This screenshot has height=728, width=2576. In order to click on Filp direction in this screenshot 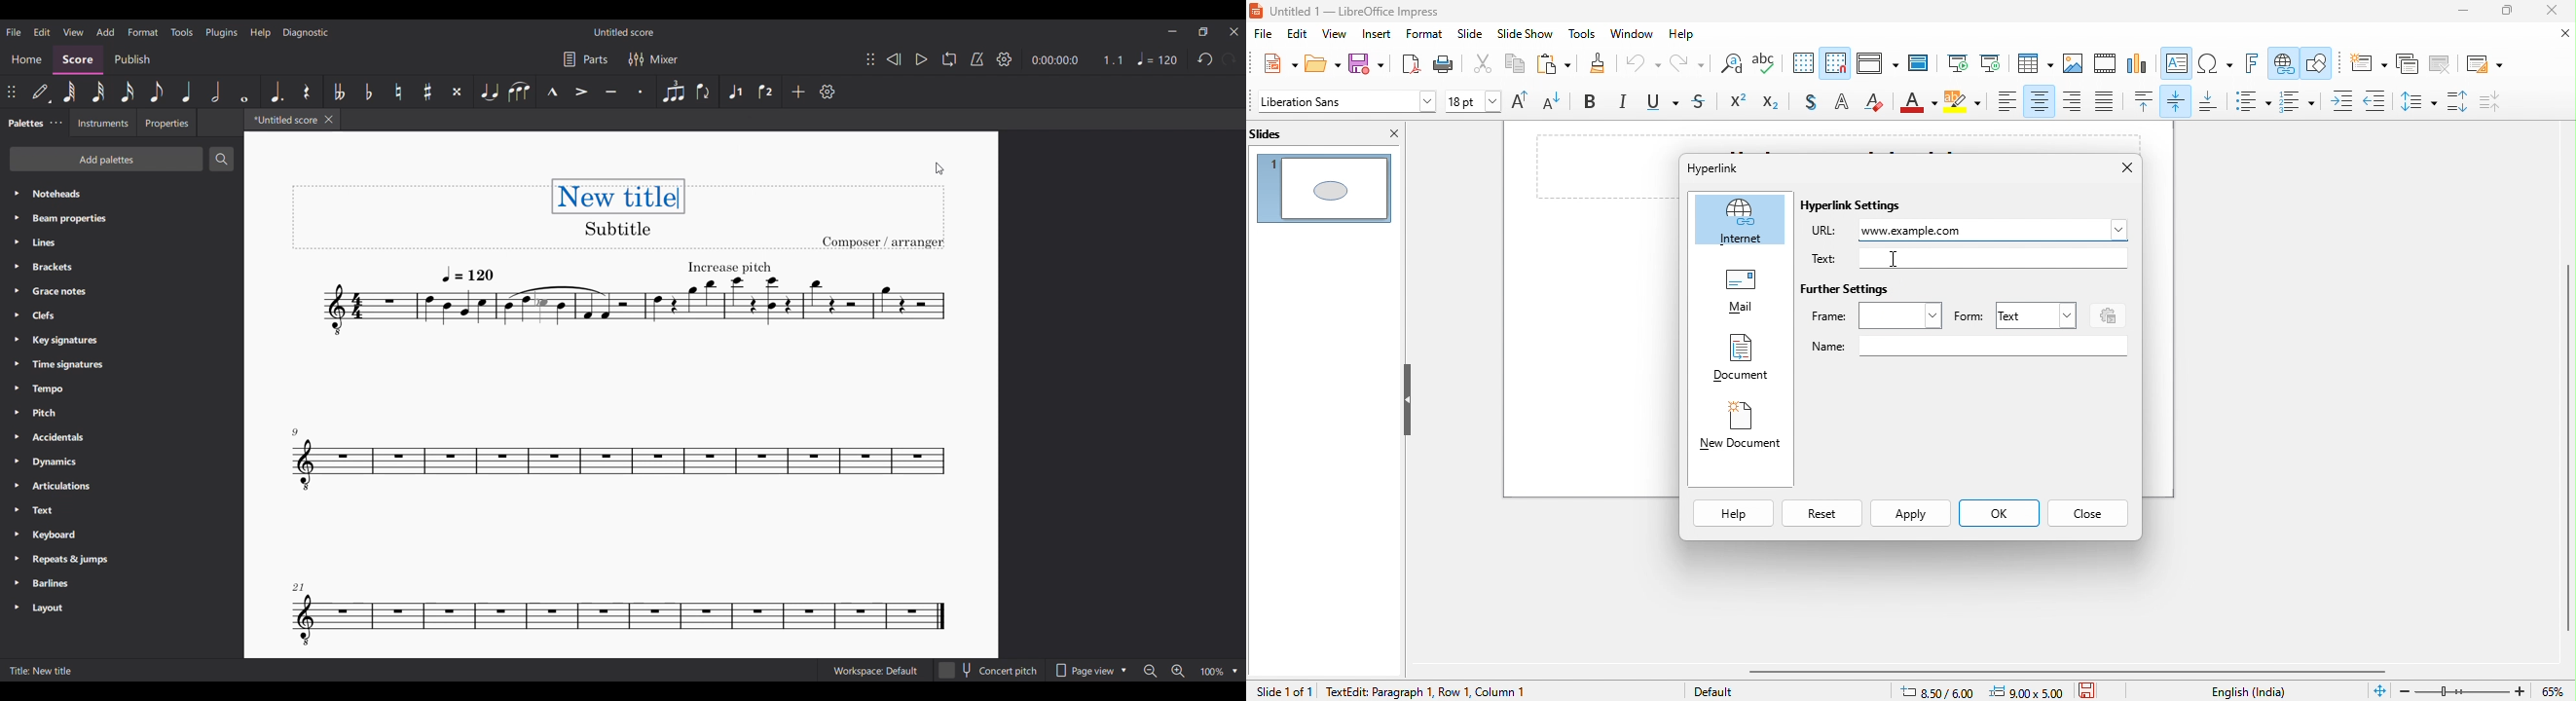, I will do `click(702, 92)`.